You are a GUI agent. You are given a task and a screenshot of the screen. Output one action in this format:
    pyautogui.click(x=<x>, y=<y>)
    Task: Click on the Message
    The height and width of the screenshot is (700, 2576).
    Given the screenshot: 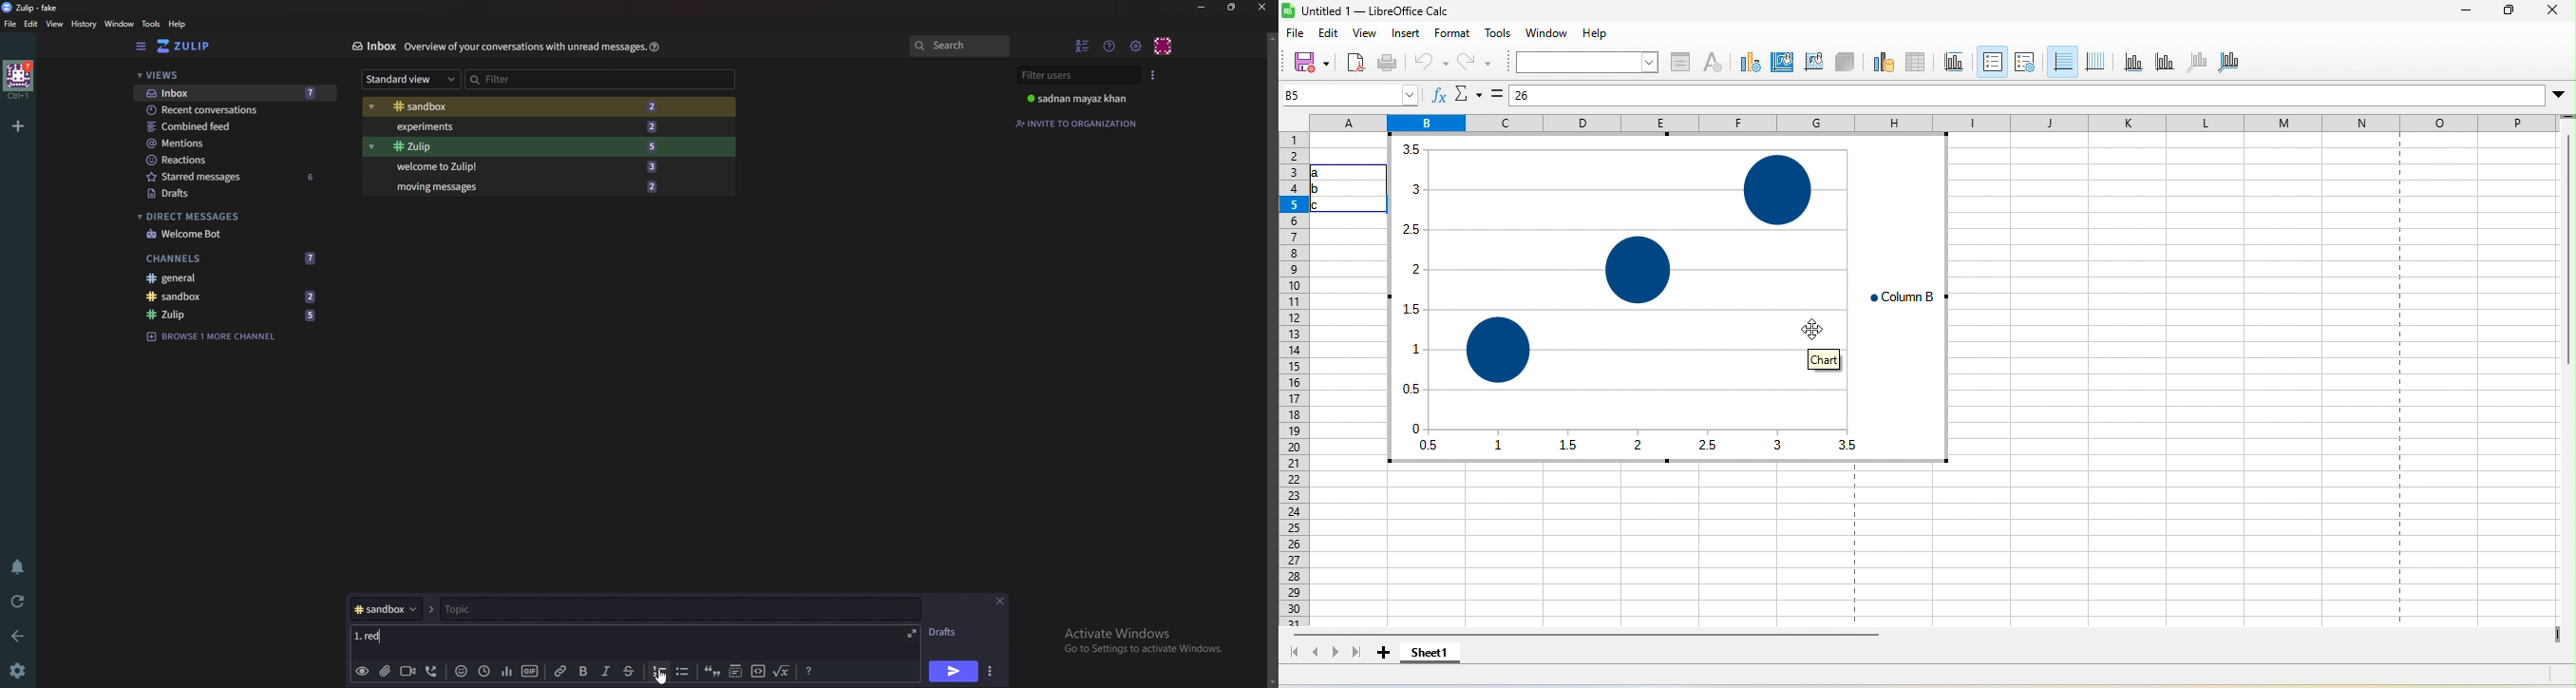 What is the action you would take?
    pyautogui.click(x=380, y=637)
    